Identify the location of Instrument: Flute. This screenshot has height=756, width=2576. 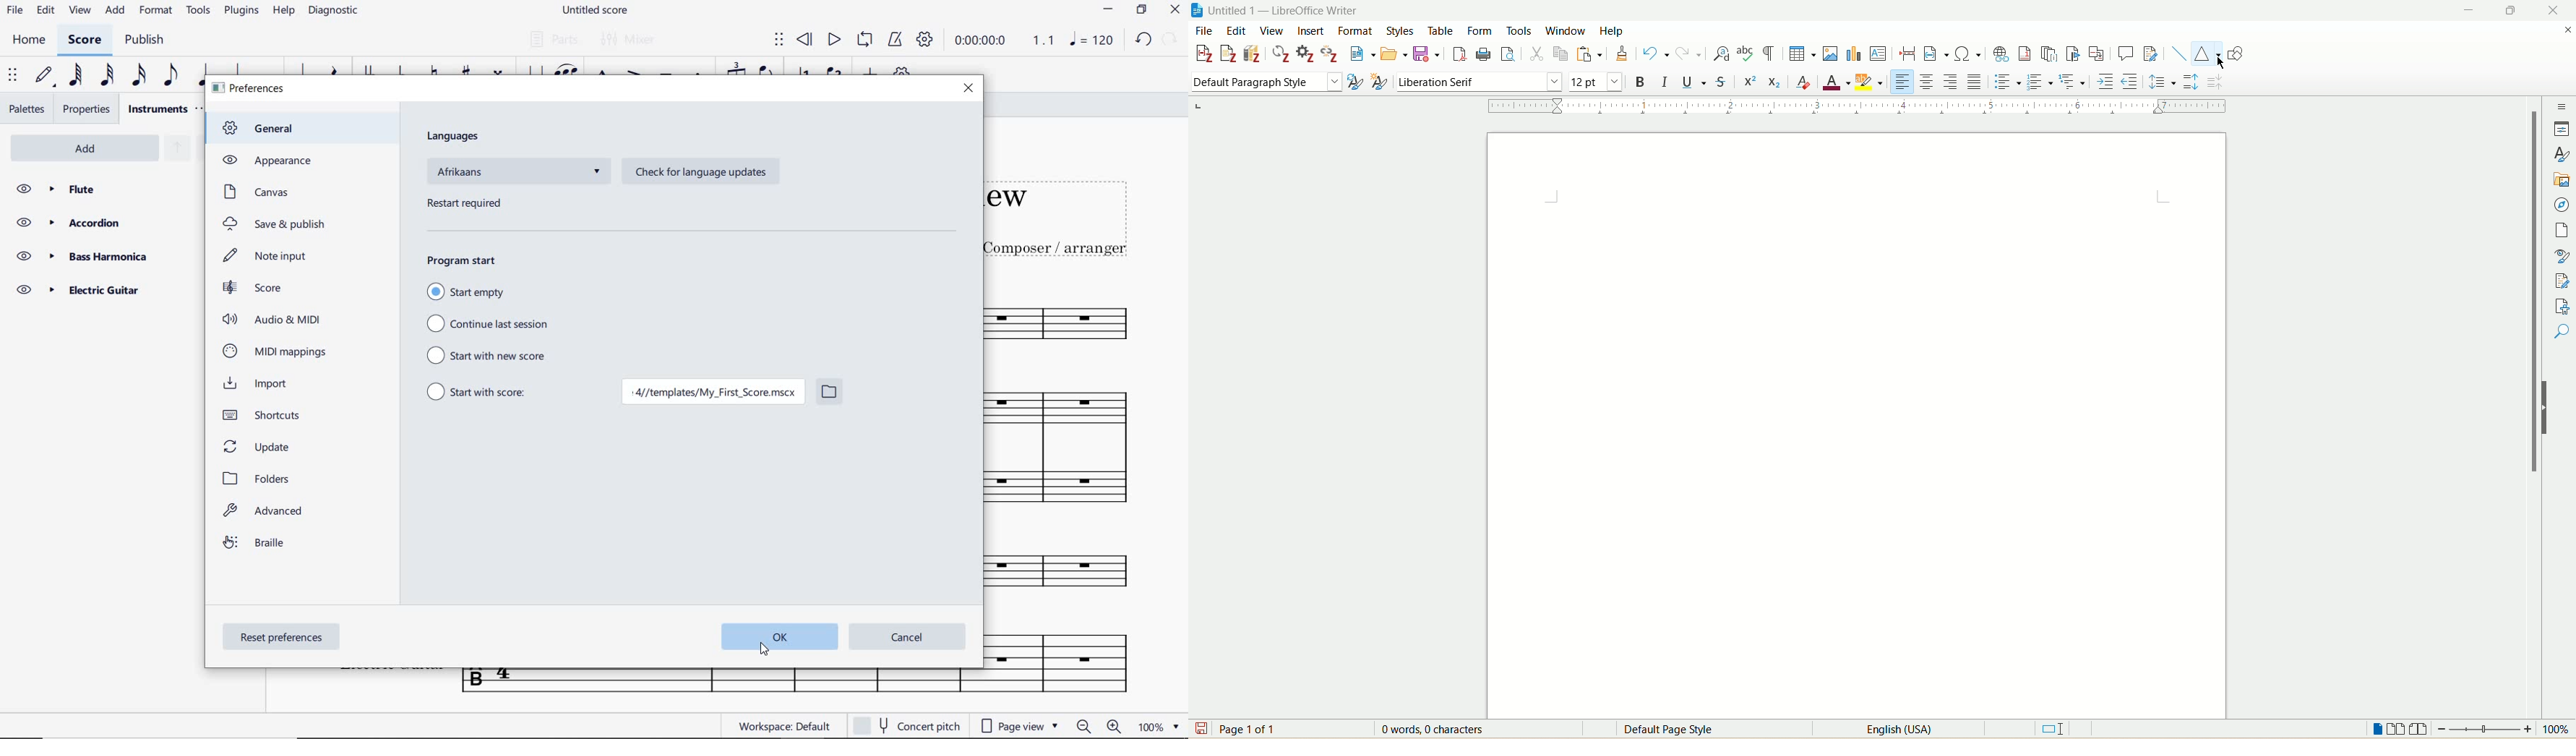
(1078, 321).